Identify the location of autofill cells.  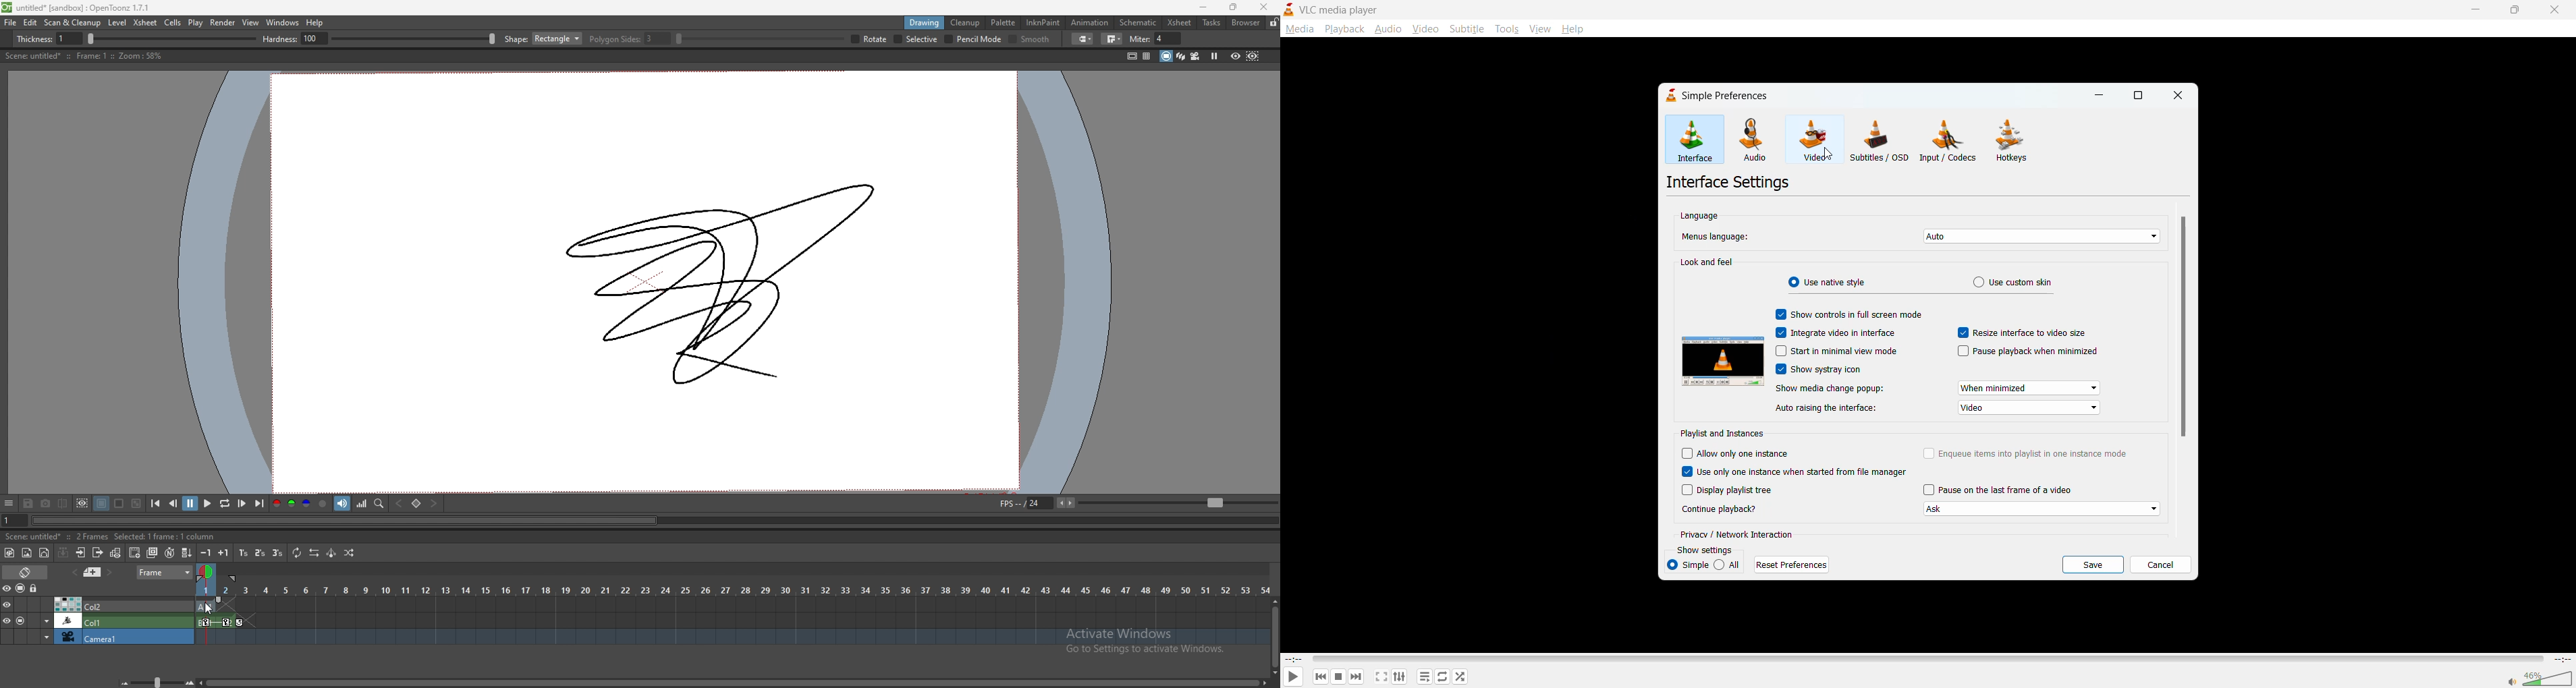
(187, 553).